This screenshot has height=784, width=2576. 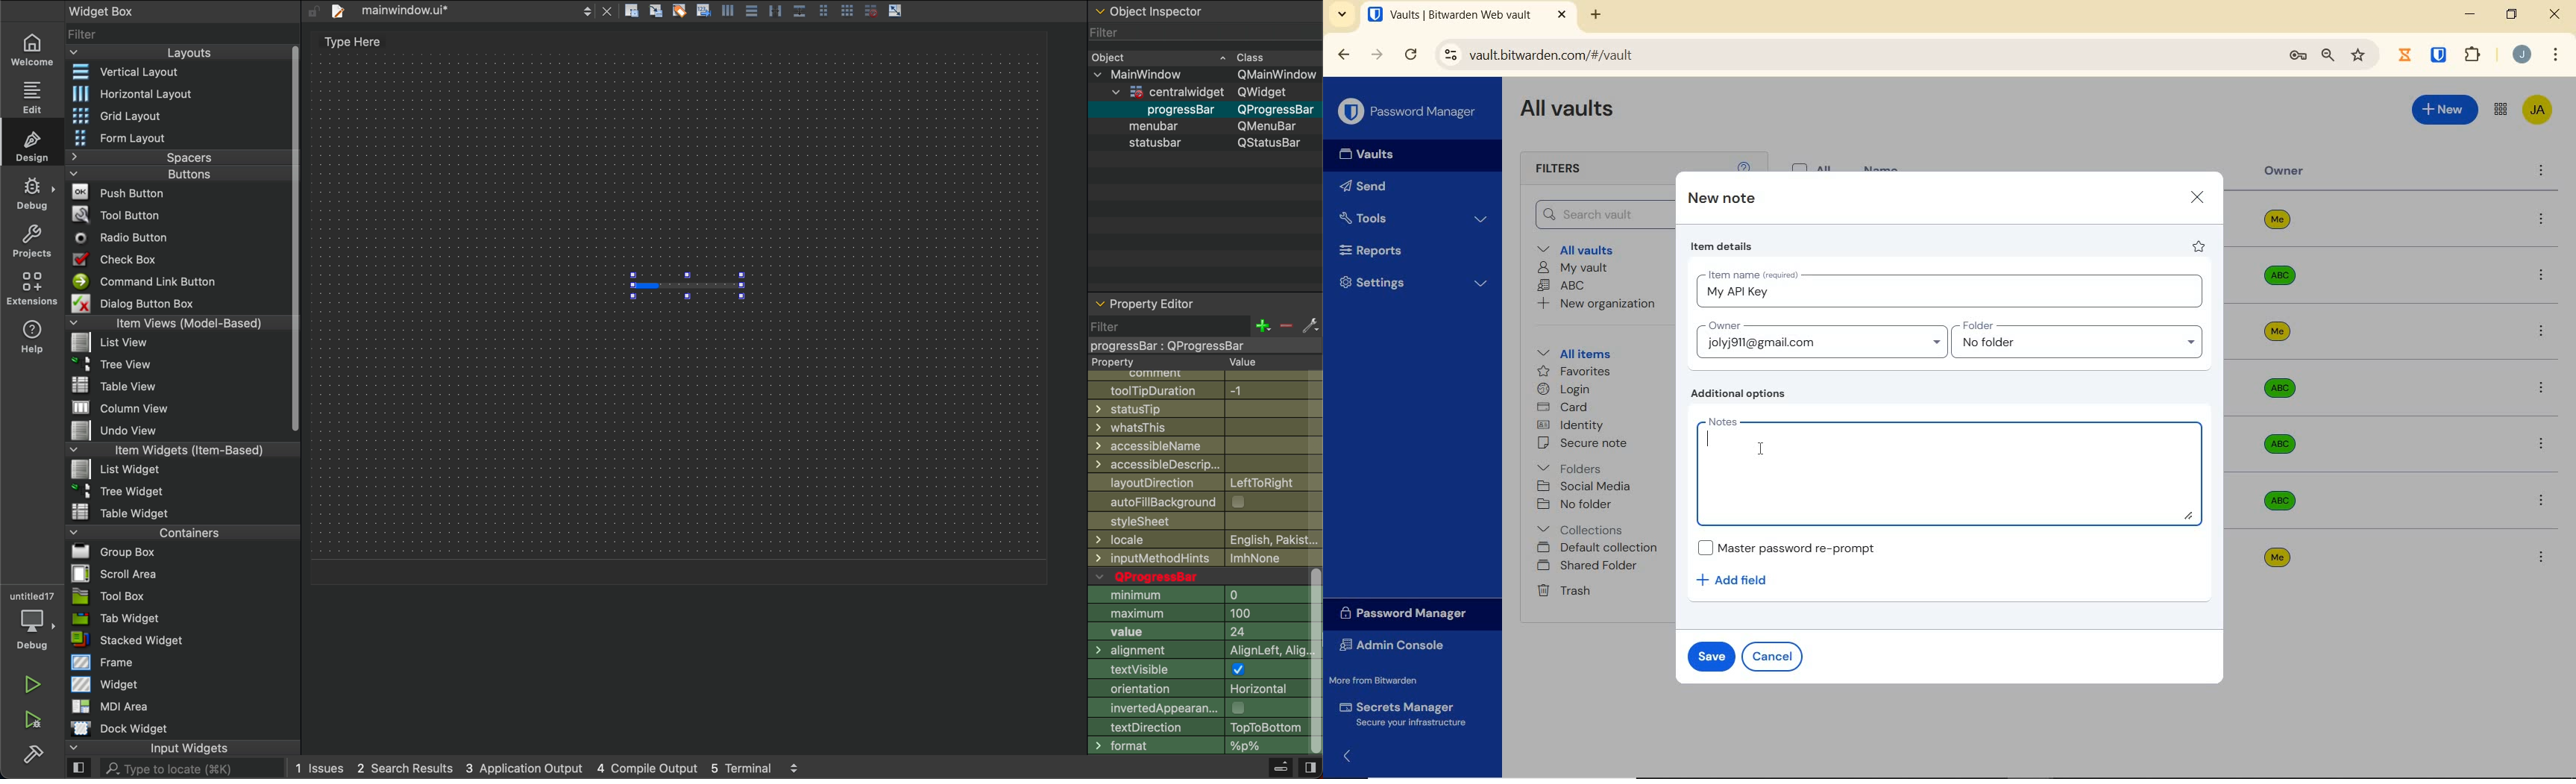 I want to click on Dialog Button, so click(x=146, y=303).